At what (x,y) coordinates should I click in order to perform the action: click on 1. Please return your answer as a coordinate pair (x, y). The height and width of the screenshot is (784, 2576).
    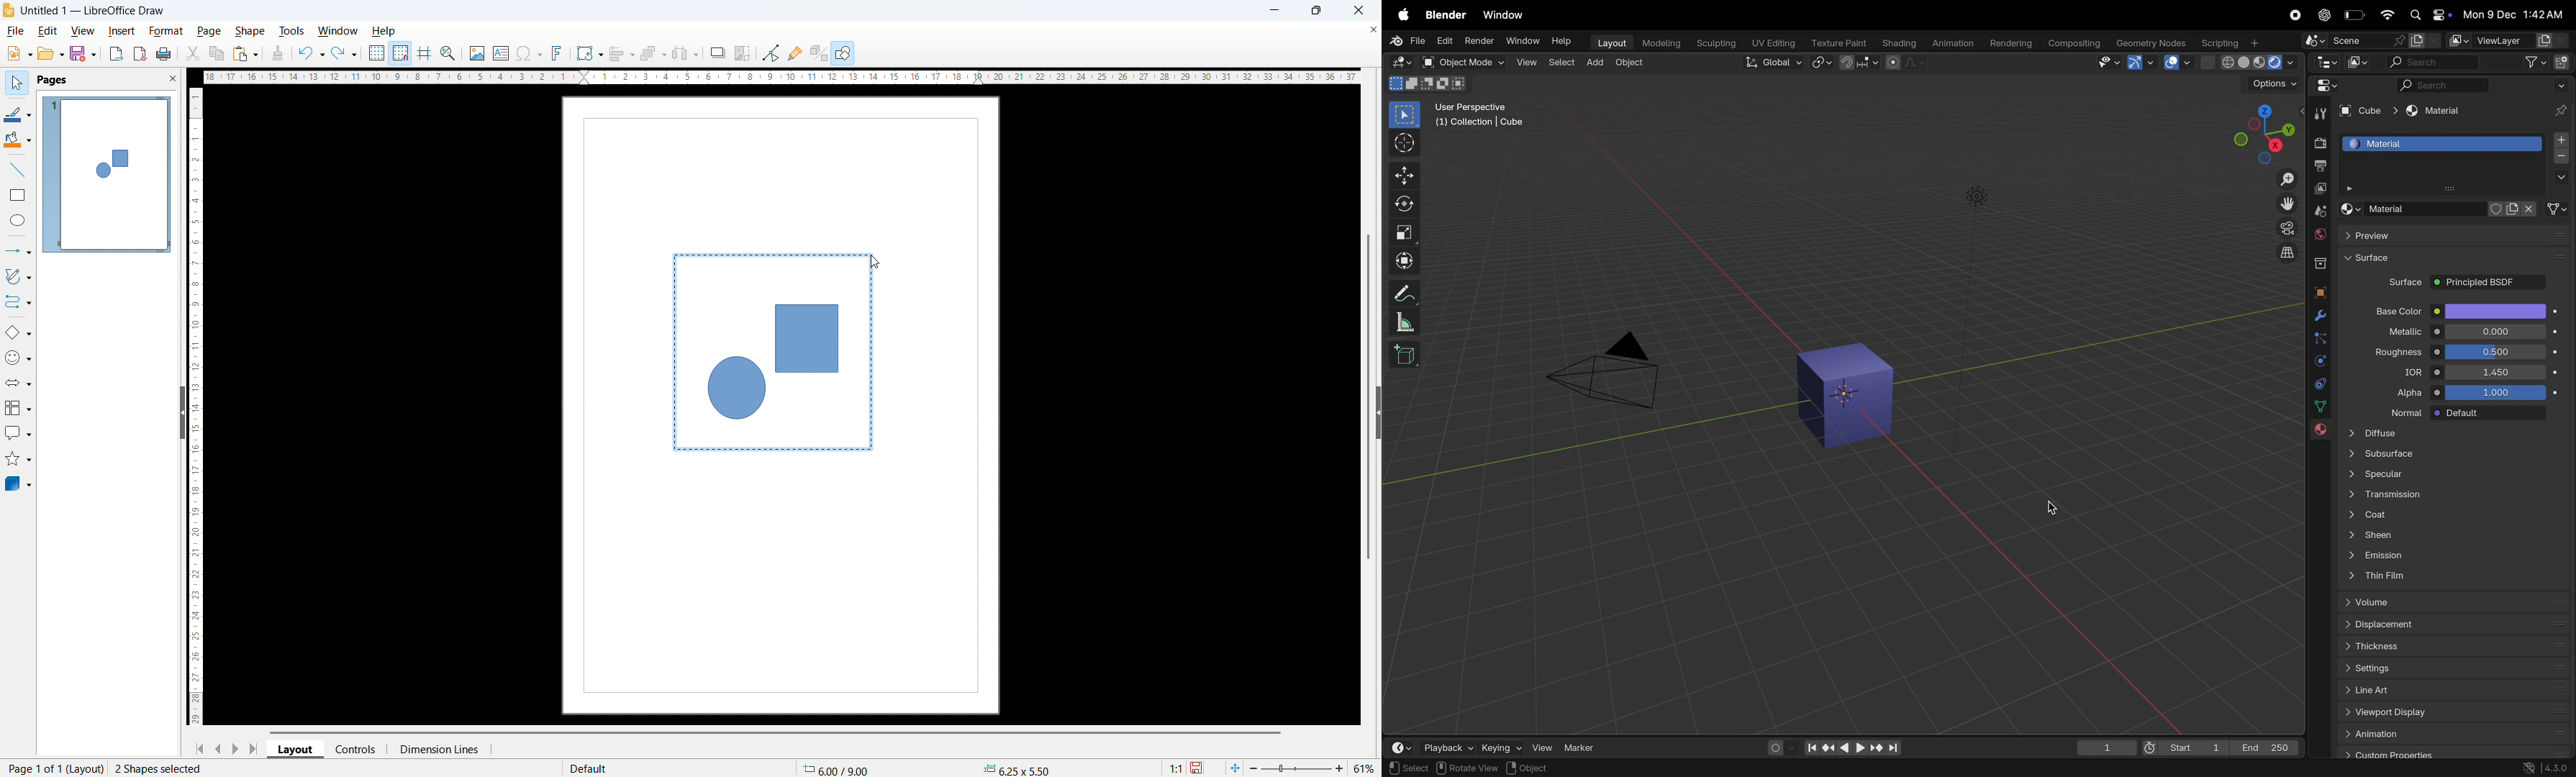
    Looking at the image, I should click on (2107, 748).